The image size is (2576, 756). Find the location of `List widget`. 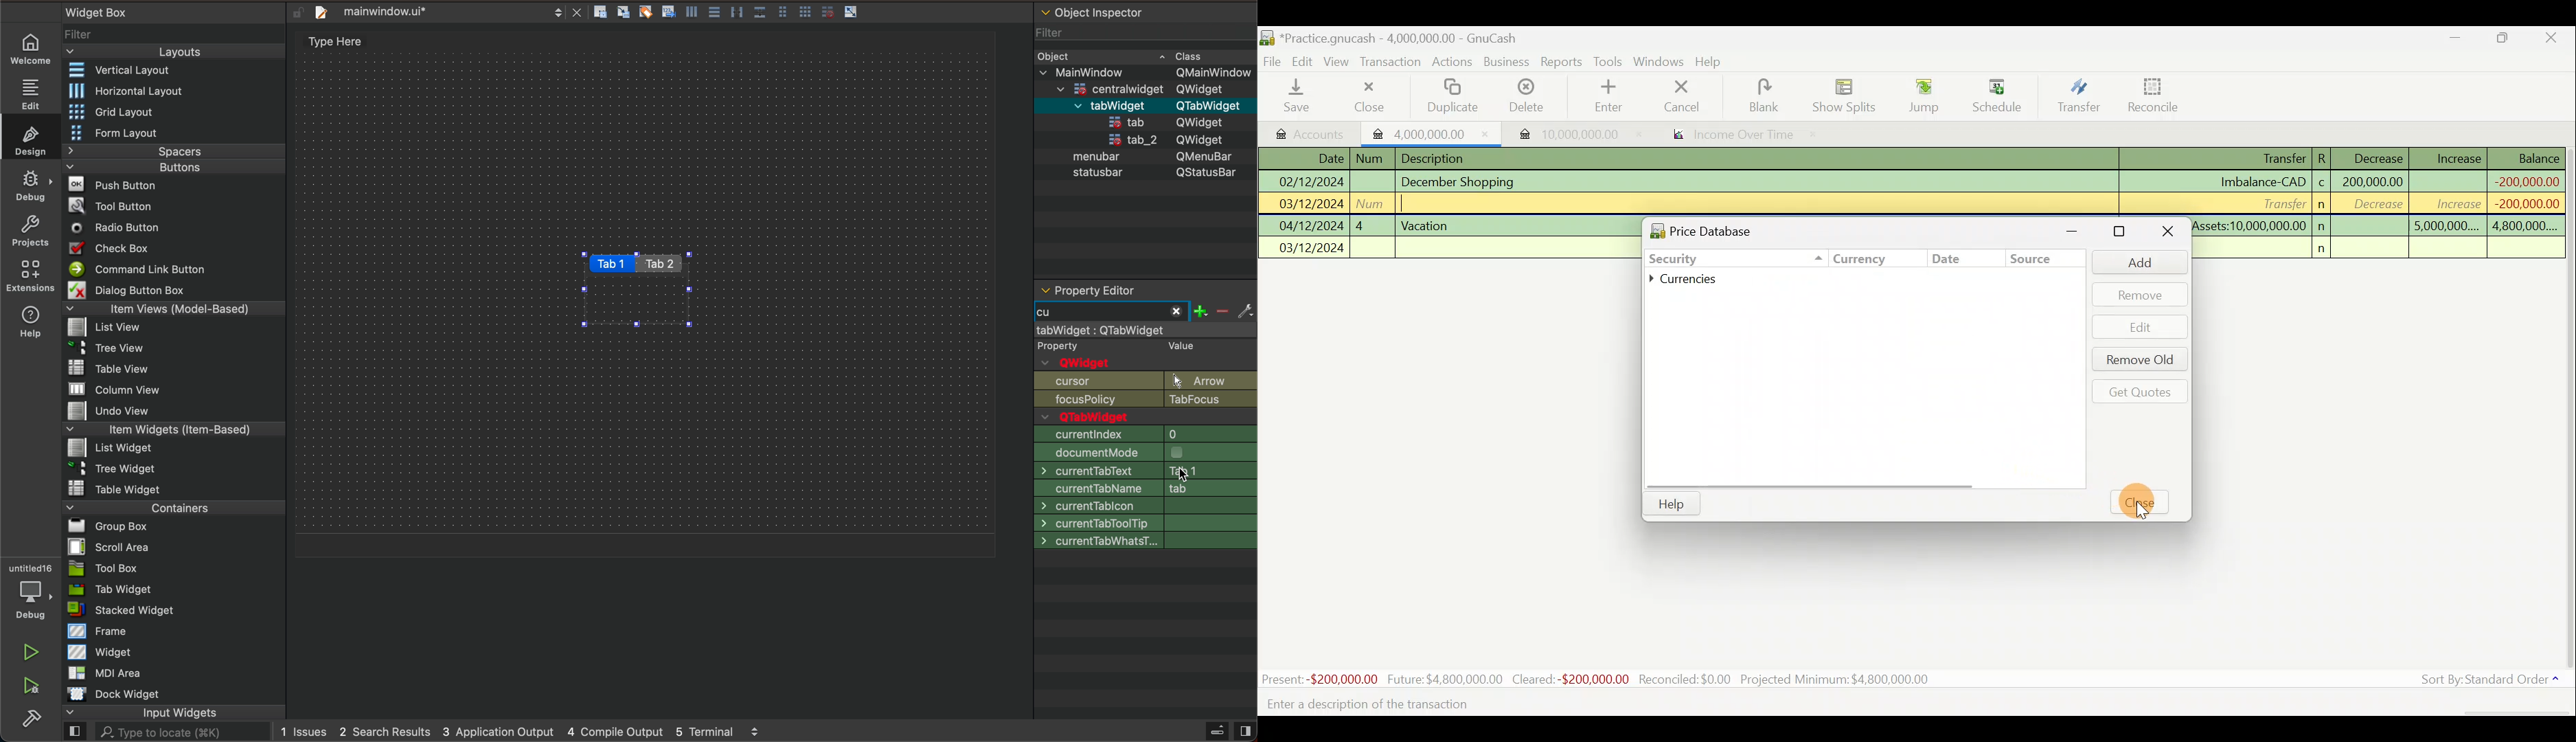

List widget is located at coordinates (105, 447).